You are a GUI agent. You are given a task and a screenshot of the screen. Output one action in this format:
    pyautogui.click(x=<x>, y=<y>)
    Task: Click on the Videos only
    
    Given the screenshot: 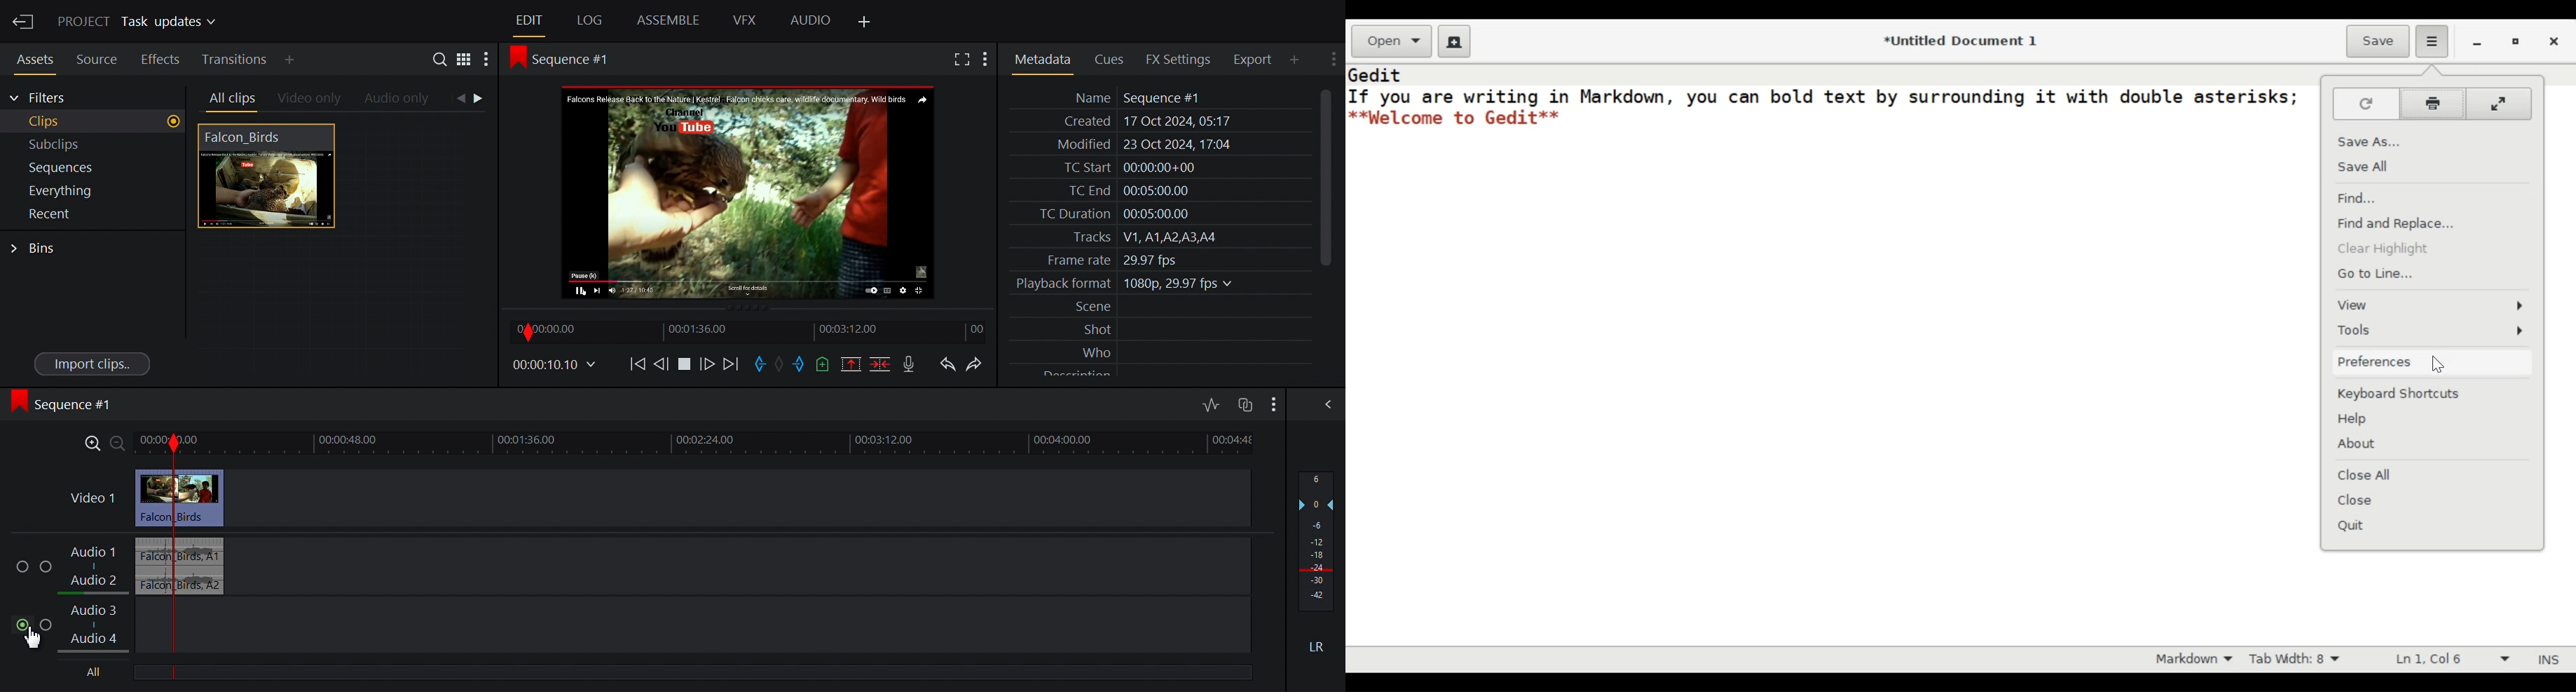 What is the action you would take?
    pyautogui.click(x=310, y=99)
    